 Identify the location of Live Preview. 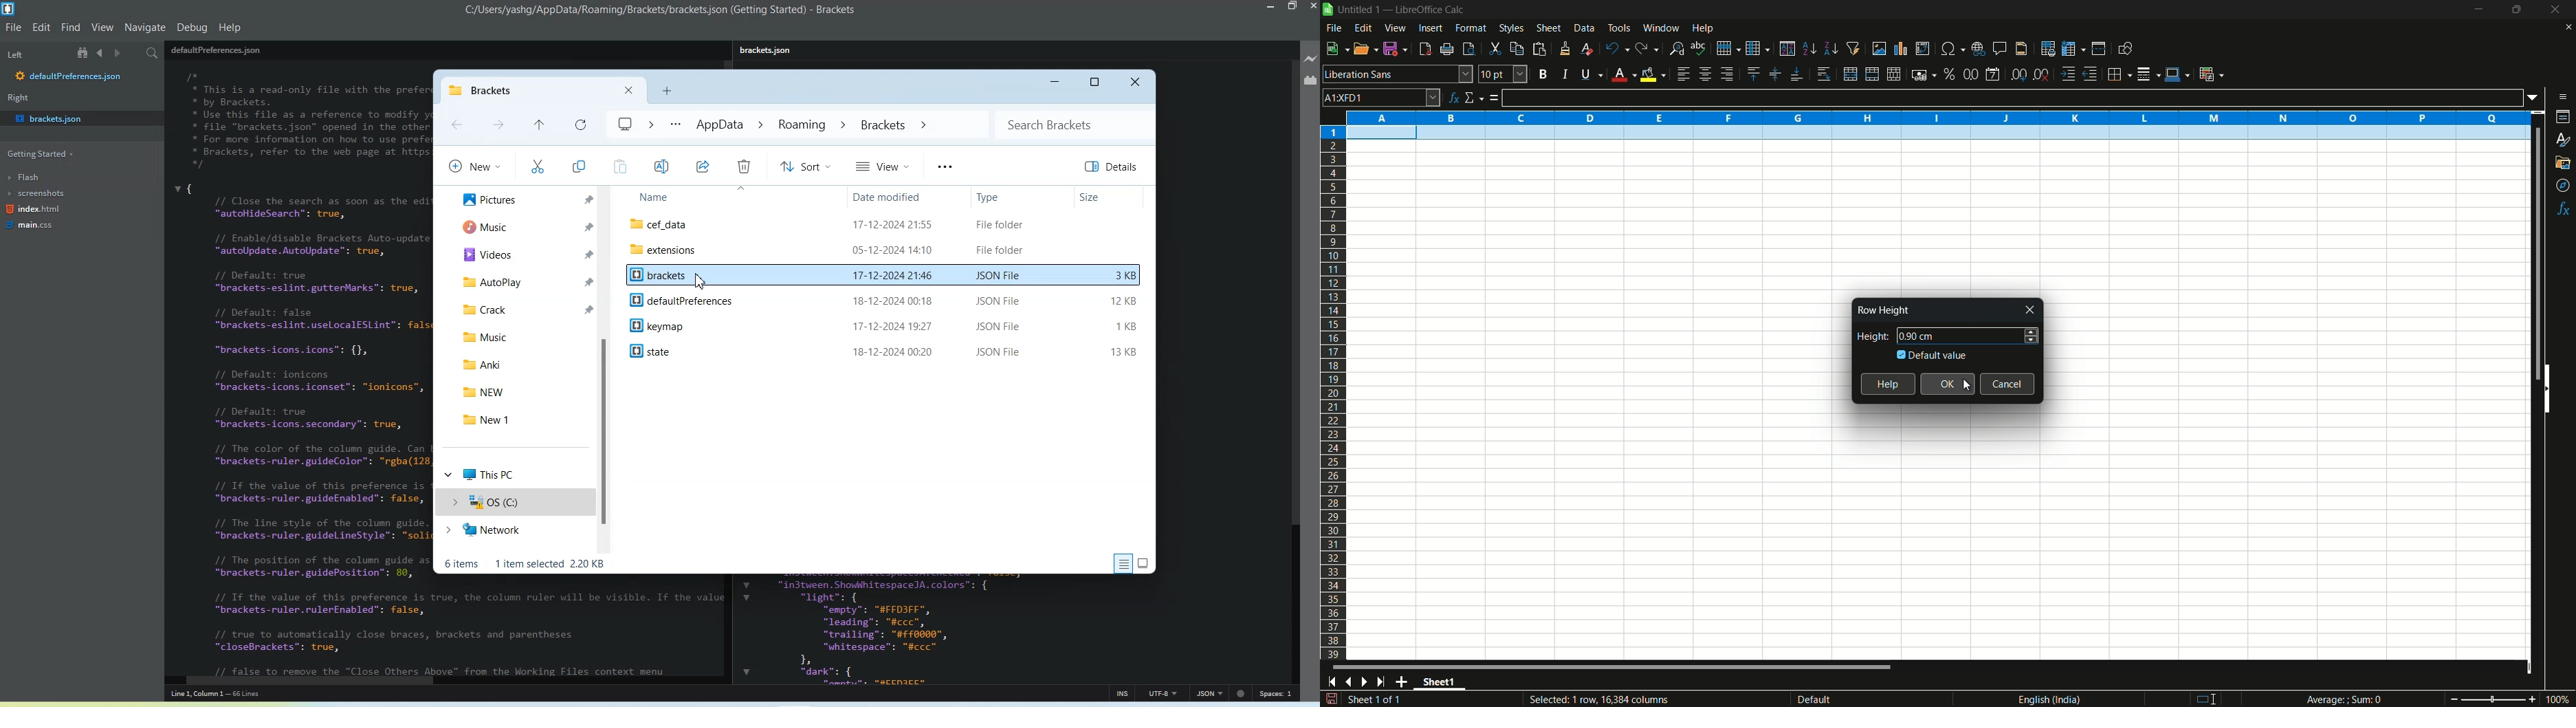
(1310, 59).